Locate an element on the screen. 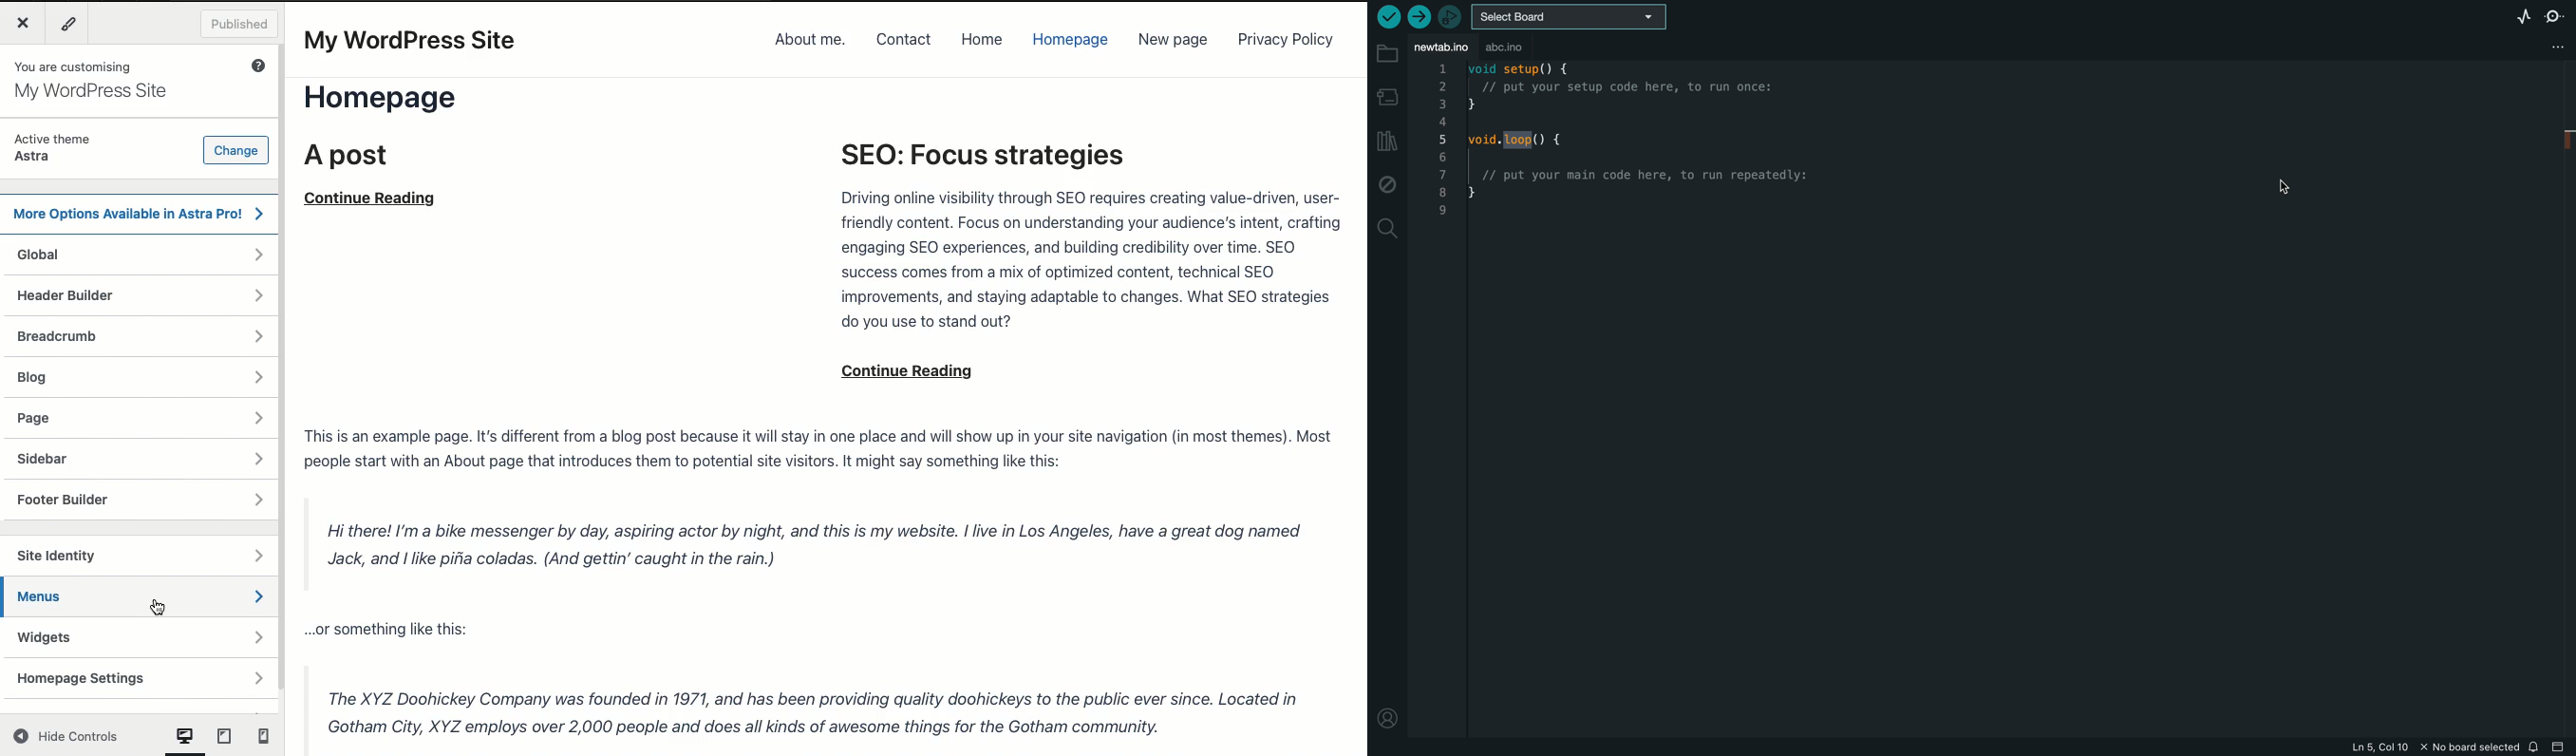  Menus is located at coordinates (139, 598).